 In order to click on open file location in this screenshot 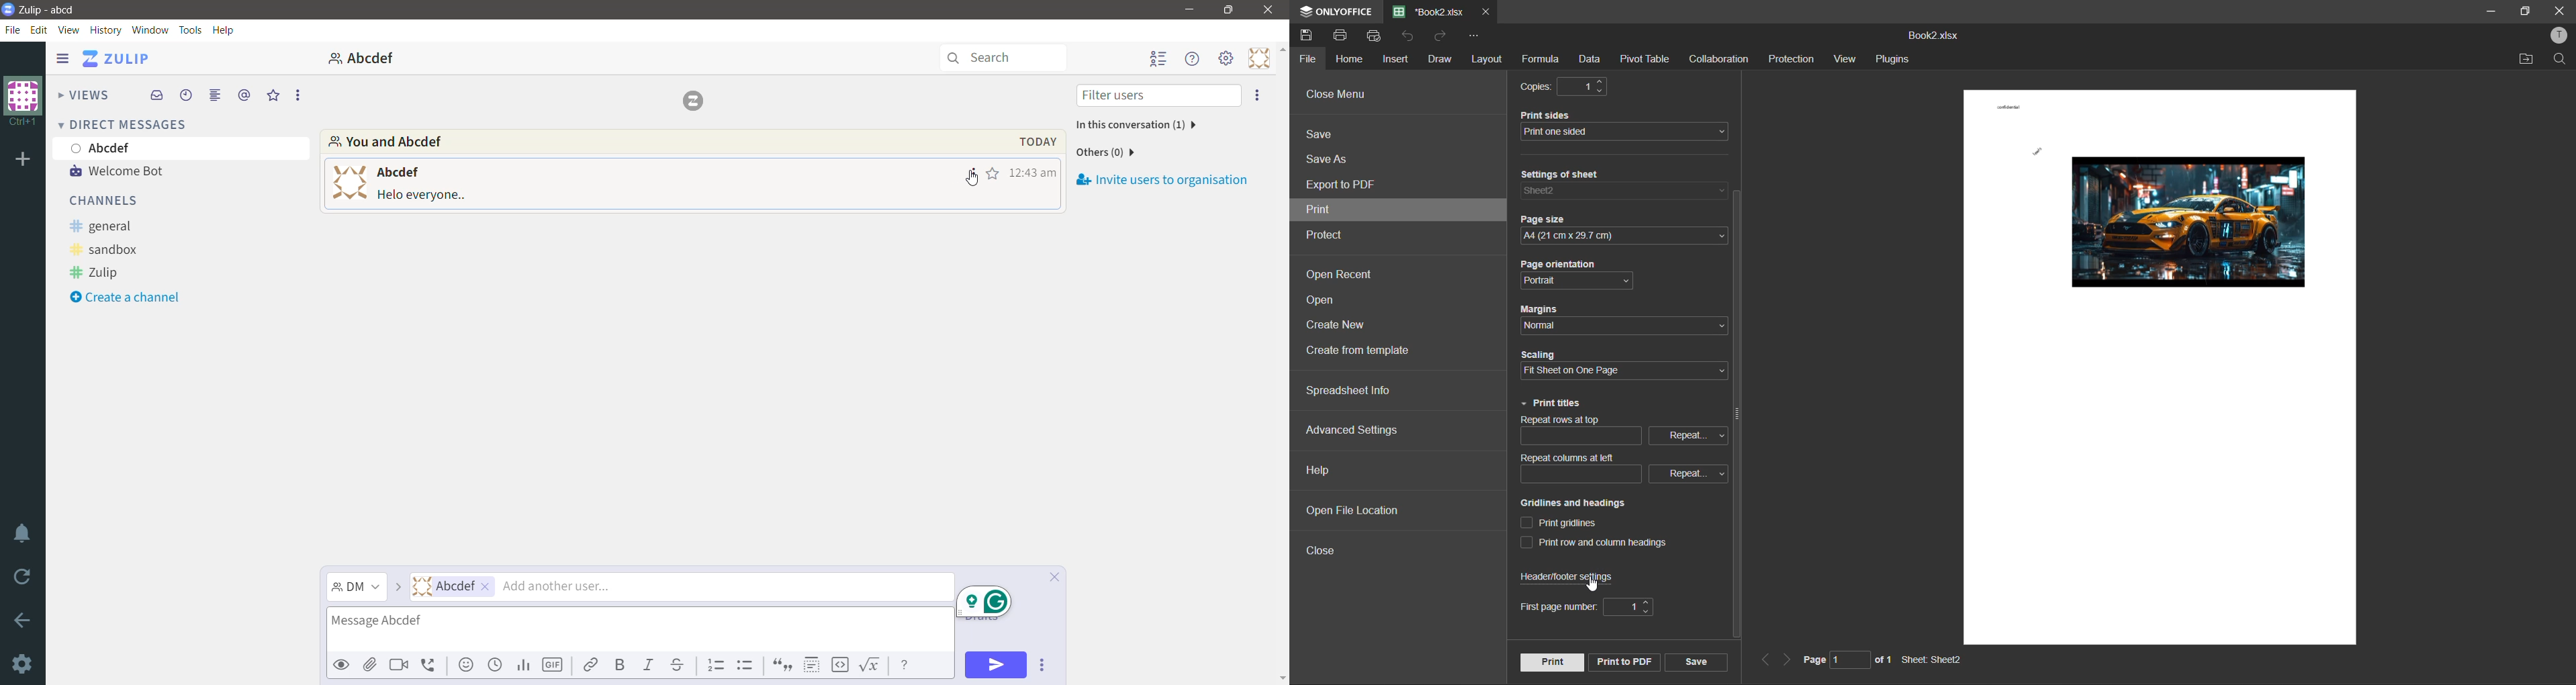, I will do `click(1348, 510)`.